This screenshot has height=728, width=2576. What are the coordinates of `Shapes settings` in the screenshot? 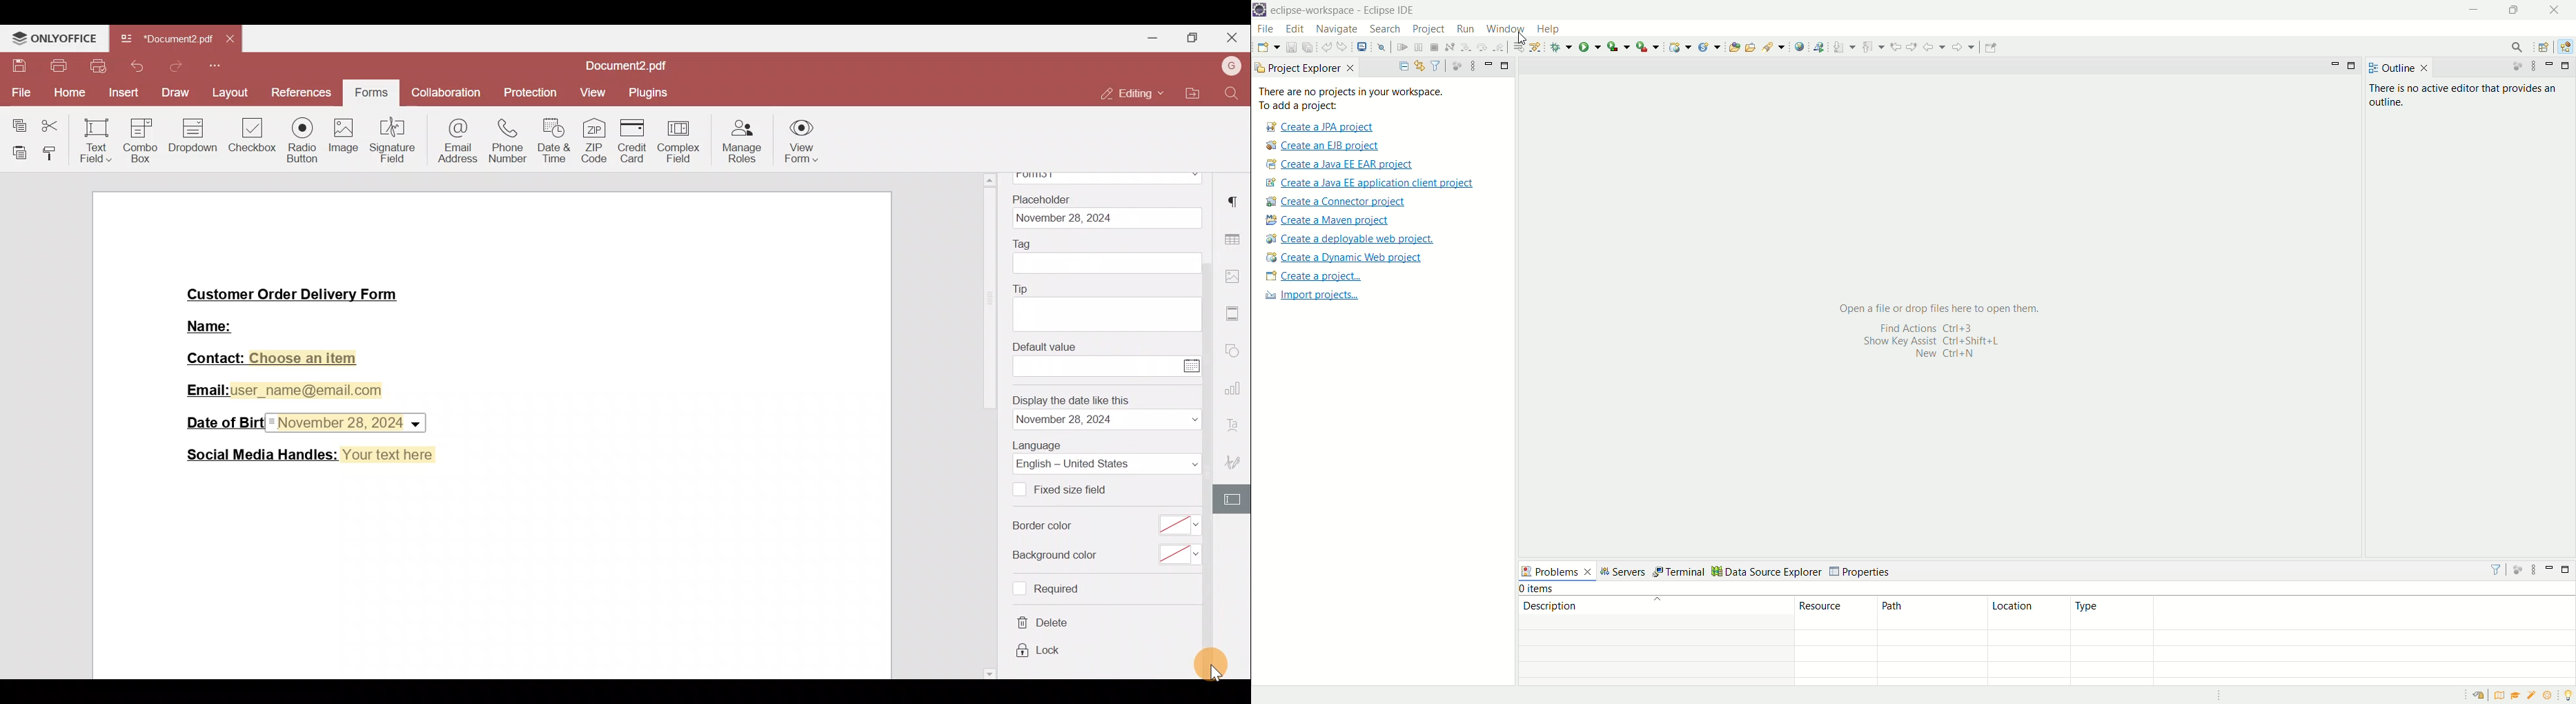 It's located at (1234, 351).